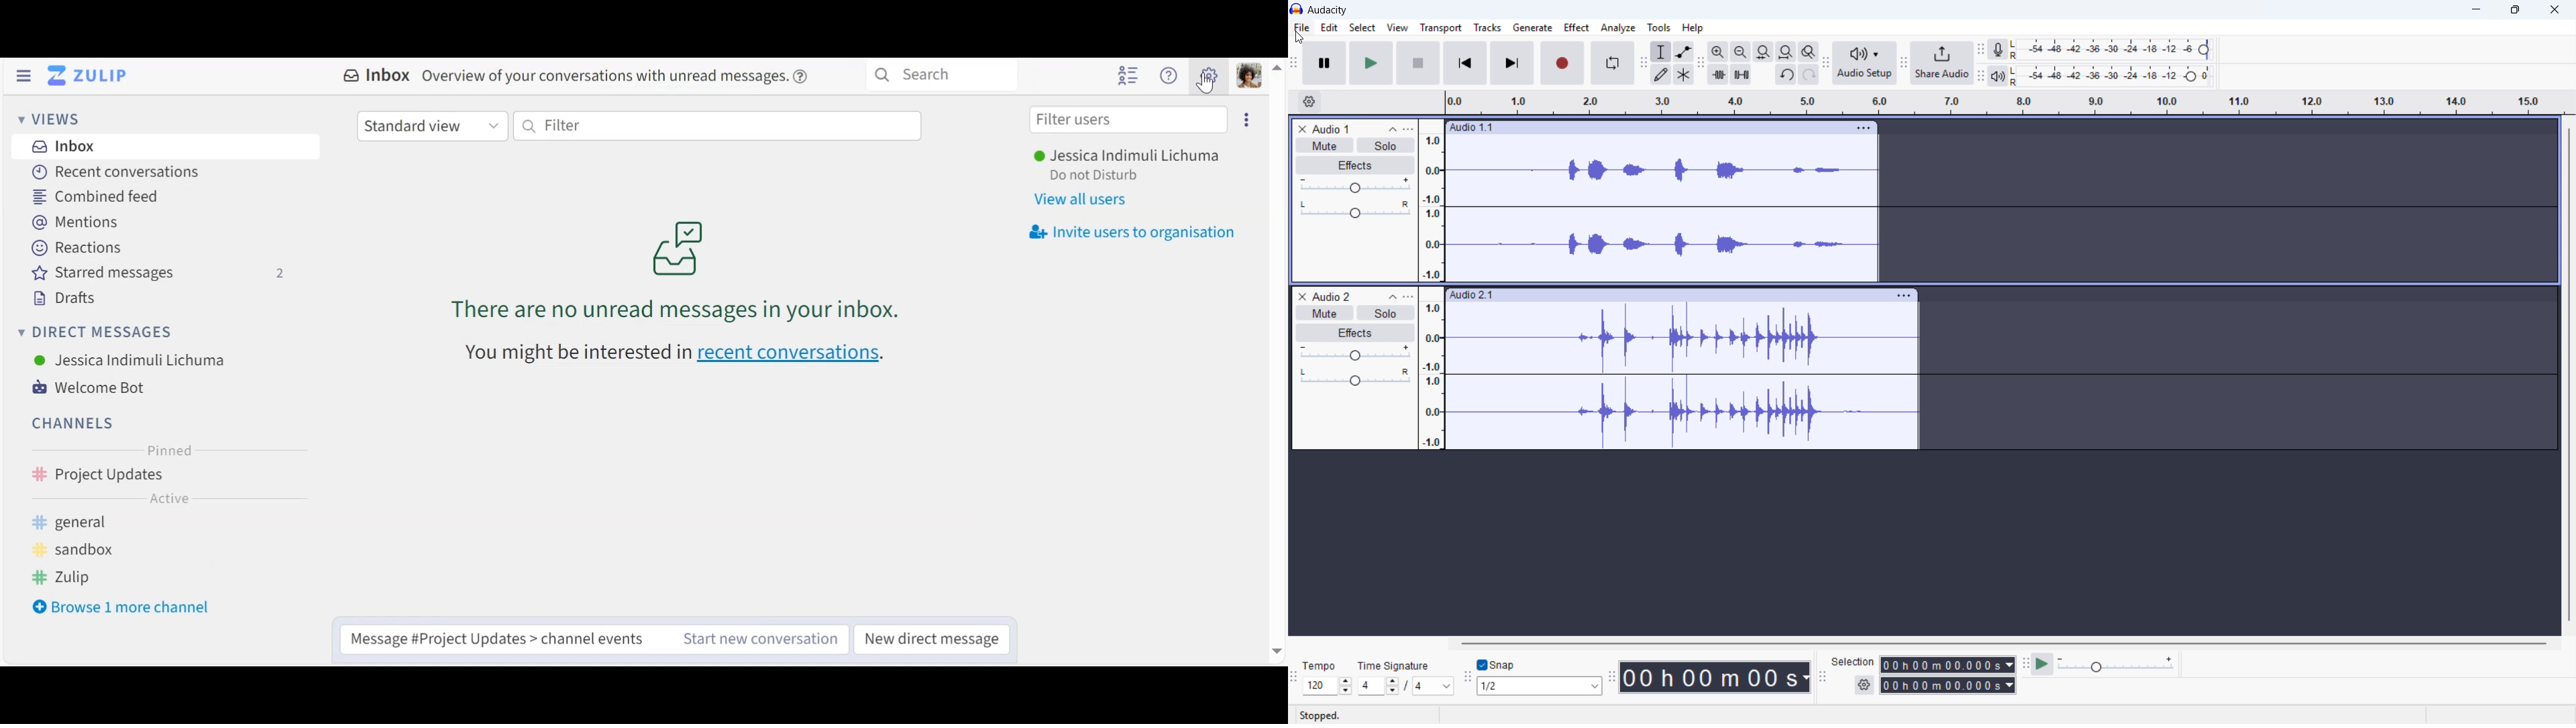 The width and height of the screenshot is (2576, 728). I want to click on Channels, so click(71, 424).